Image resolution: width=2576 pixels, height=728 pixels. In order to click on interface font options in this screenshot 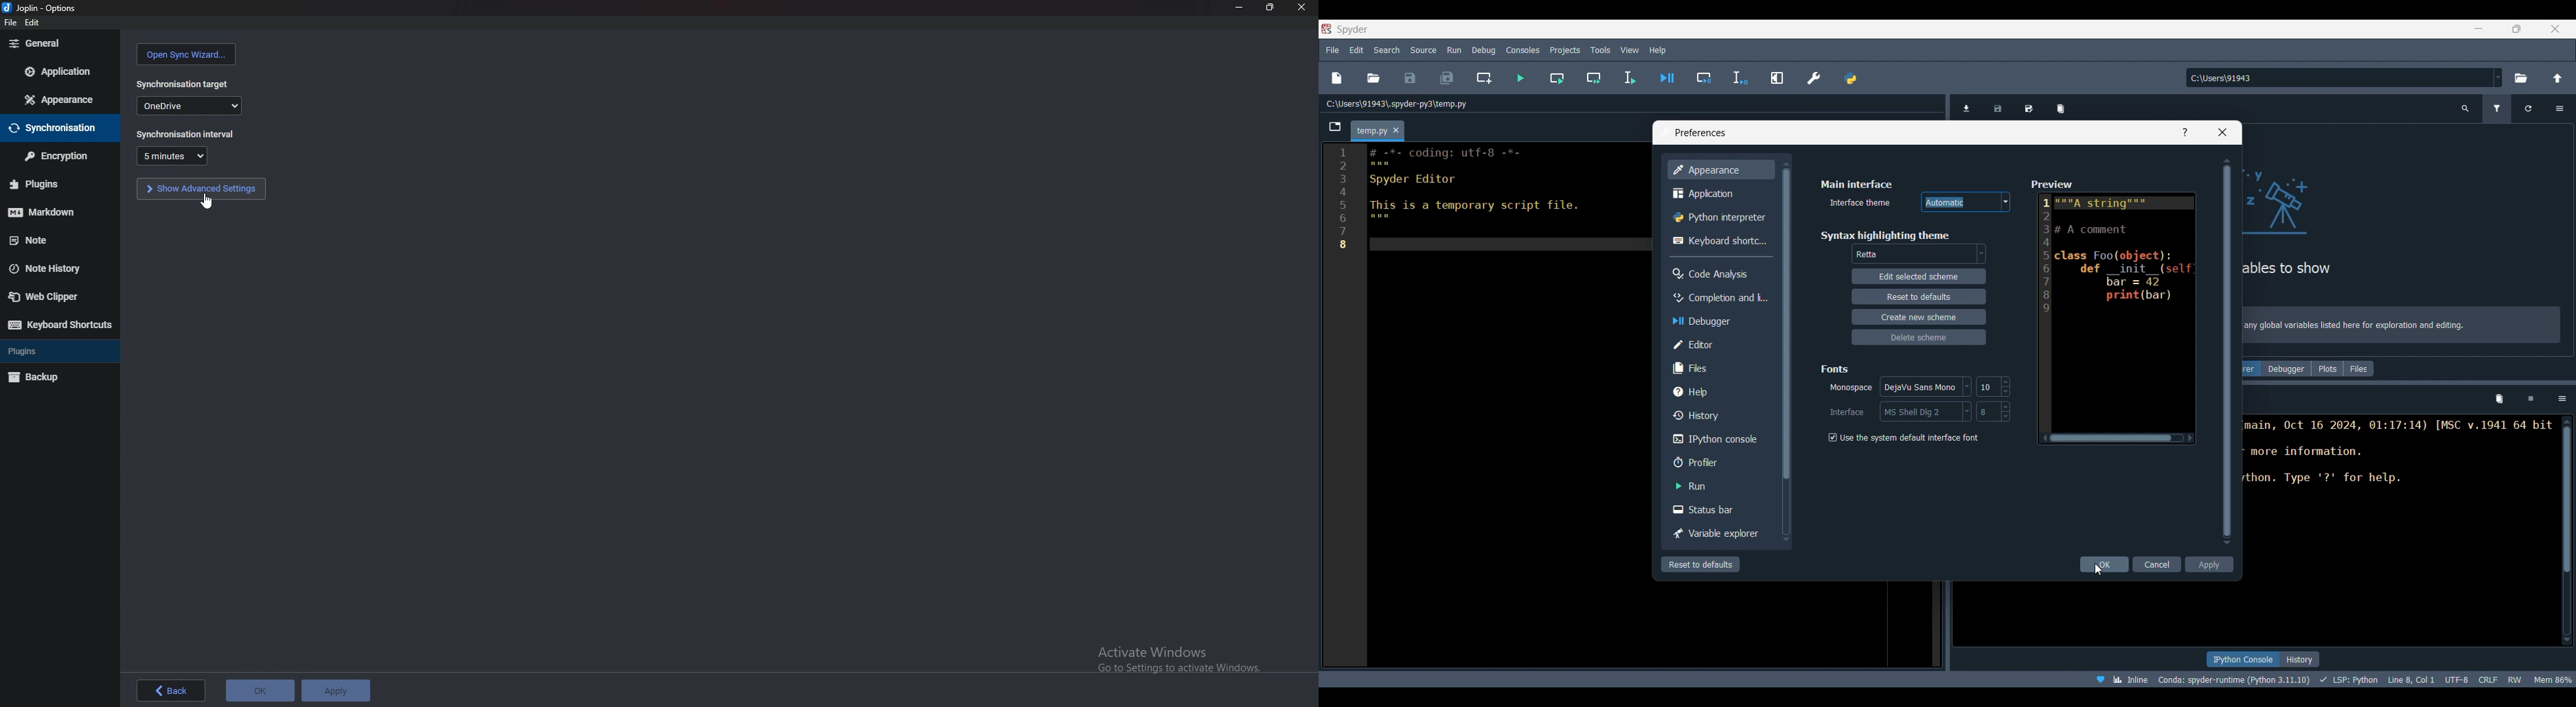, I will do `click(1924, 411)`.